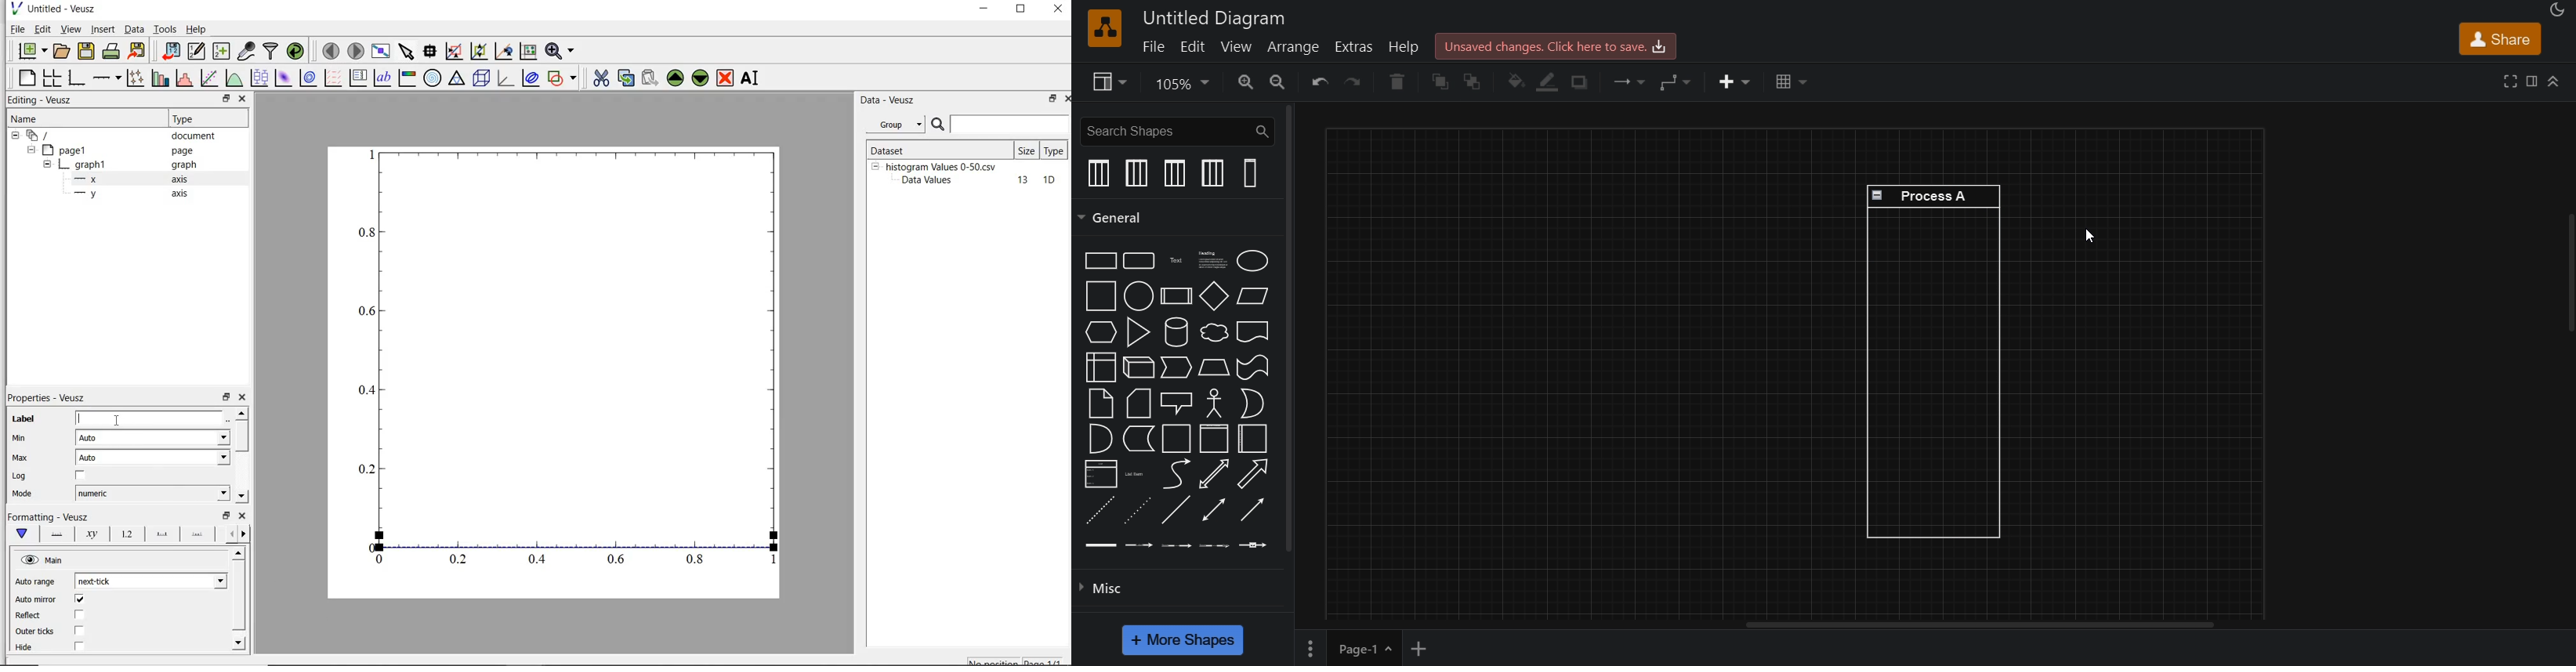 This screenshot has height=672, width=2576. What do you see at coordinates (1405, 44) in the screenshot?
I see `help` at bounding box center [1405, 44].